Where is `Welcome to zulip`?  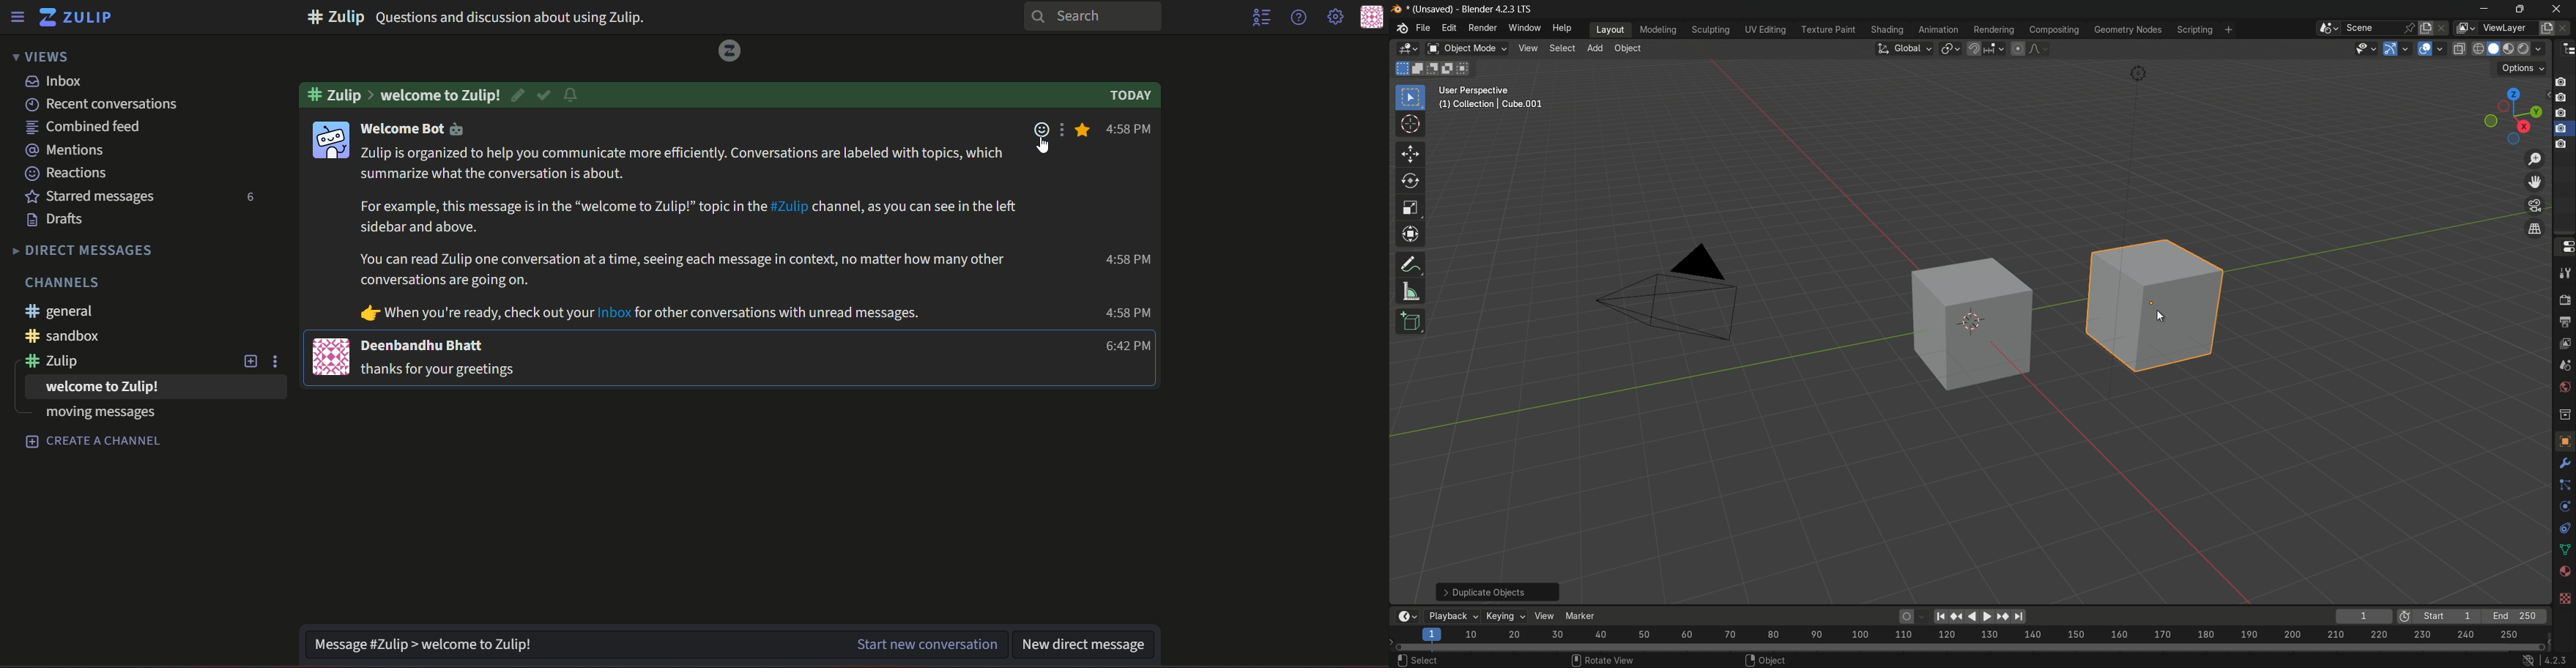
Welcome to zulip is located at coordinates (103, 387).